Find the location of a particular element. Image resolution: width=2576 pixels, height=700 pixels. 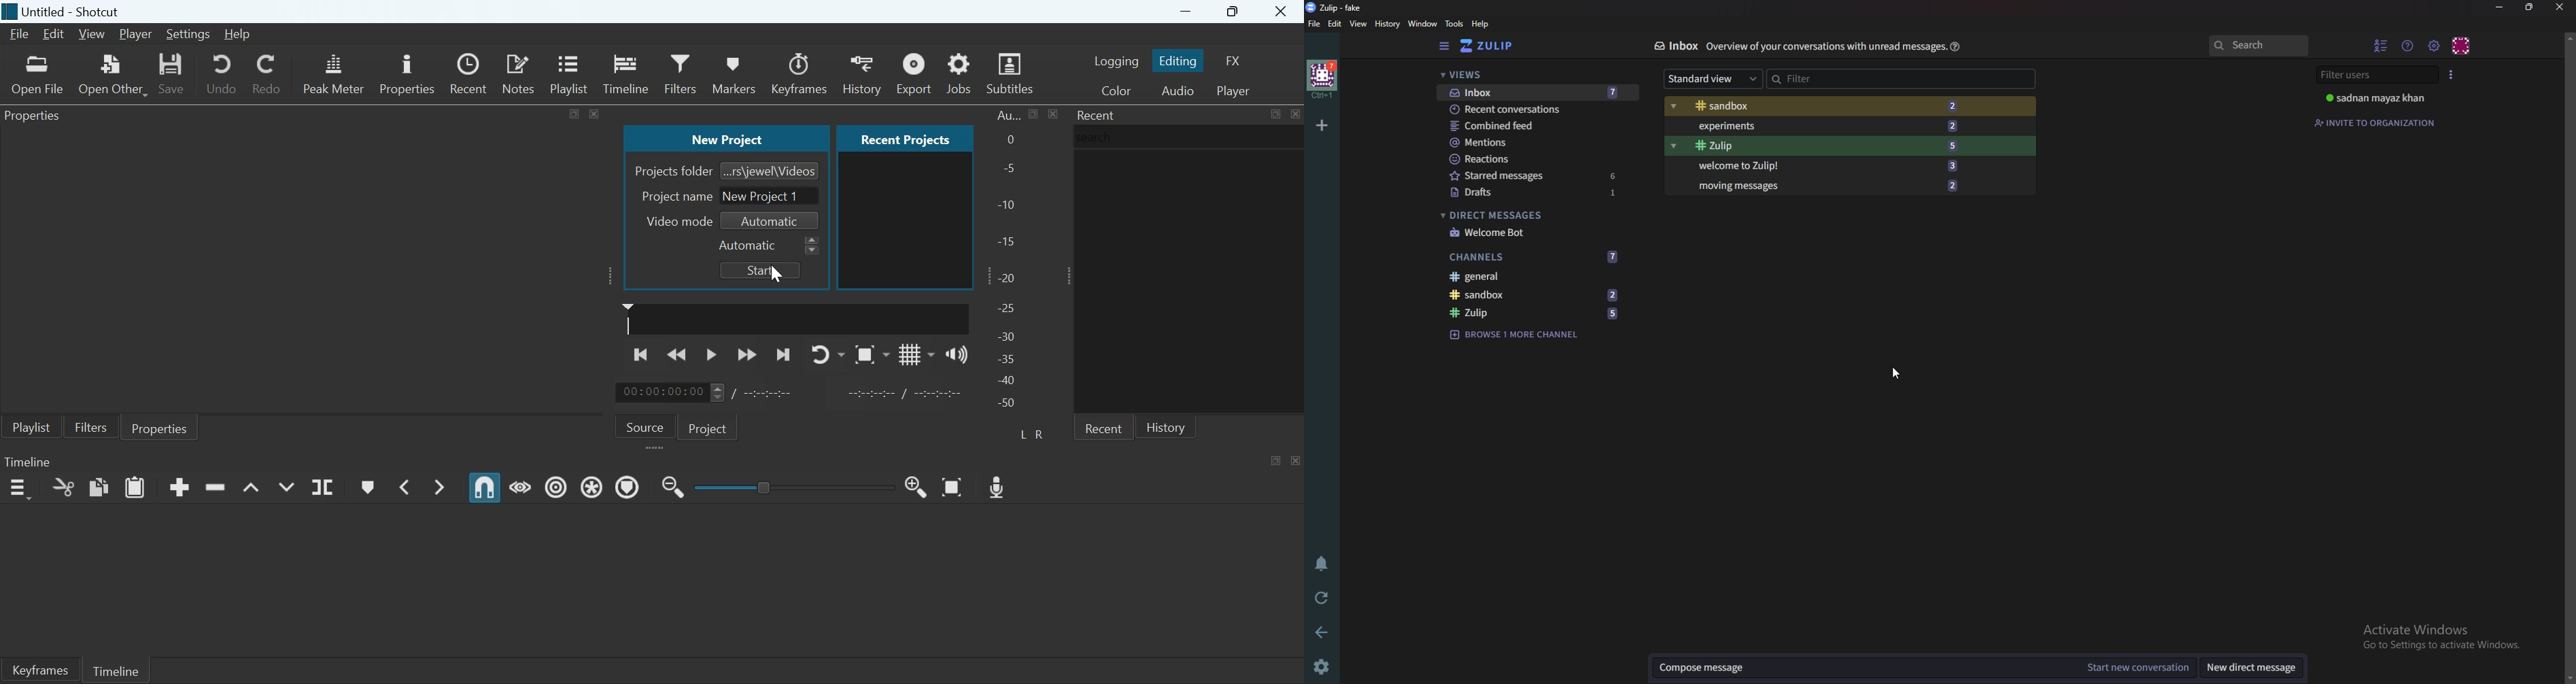

View is located at coordinates (90, 35).